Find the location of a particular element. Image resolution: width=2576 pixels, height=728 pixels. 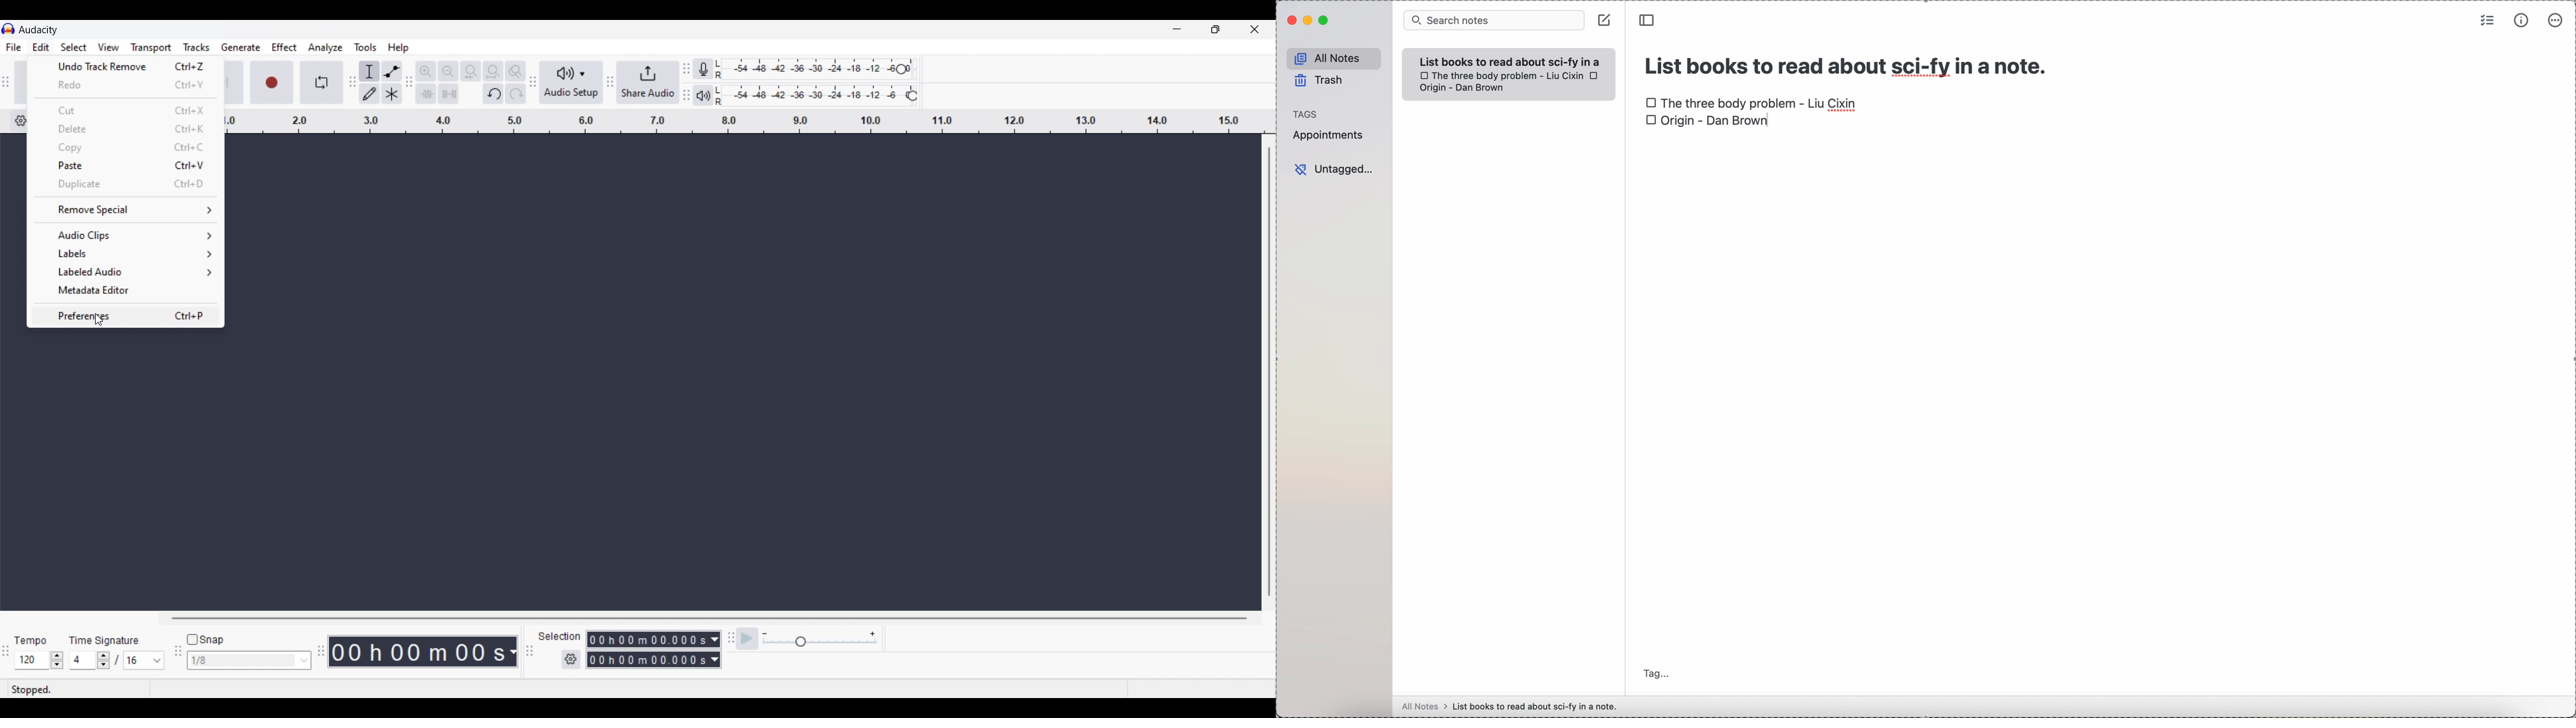

Selection settings is located at coordinates (571, 659).